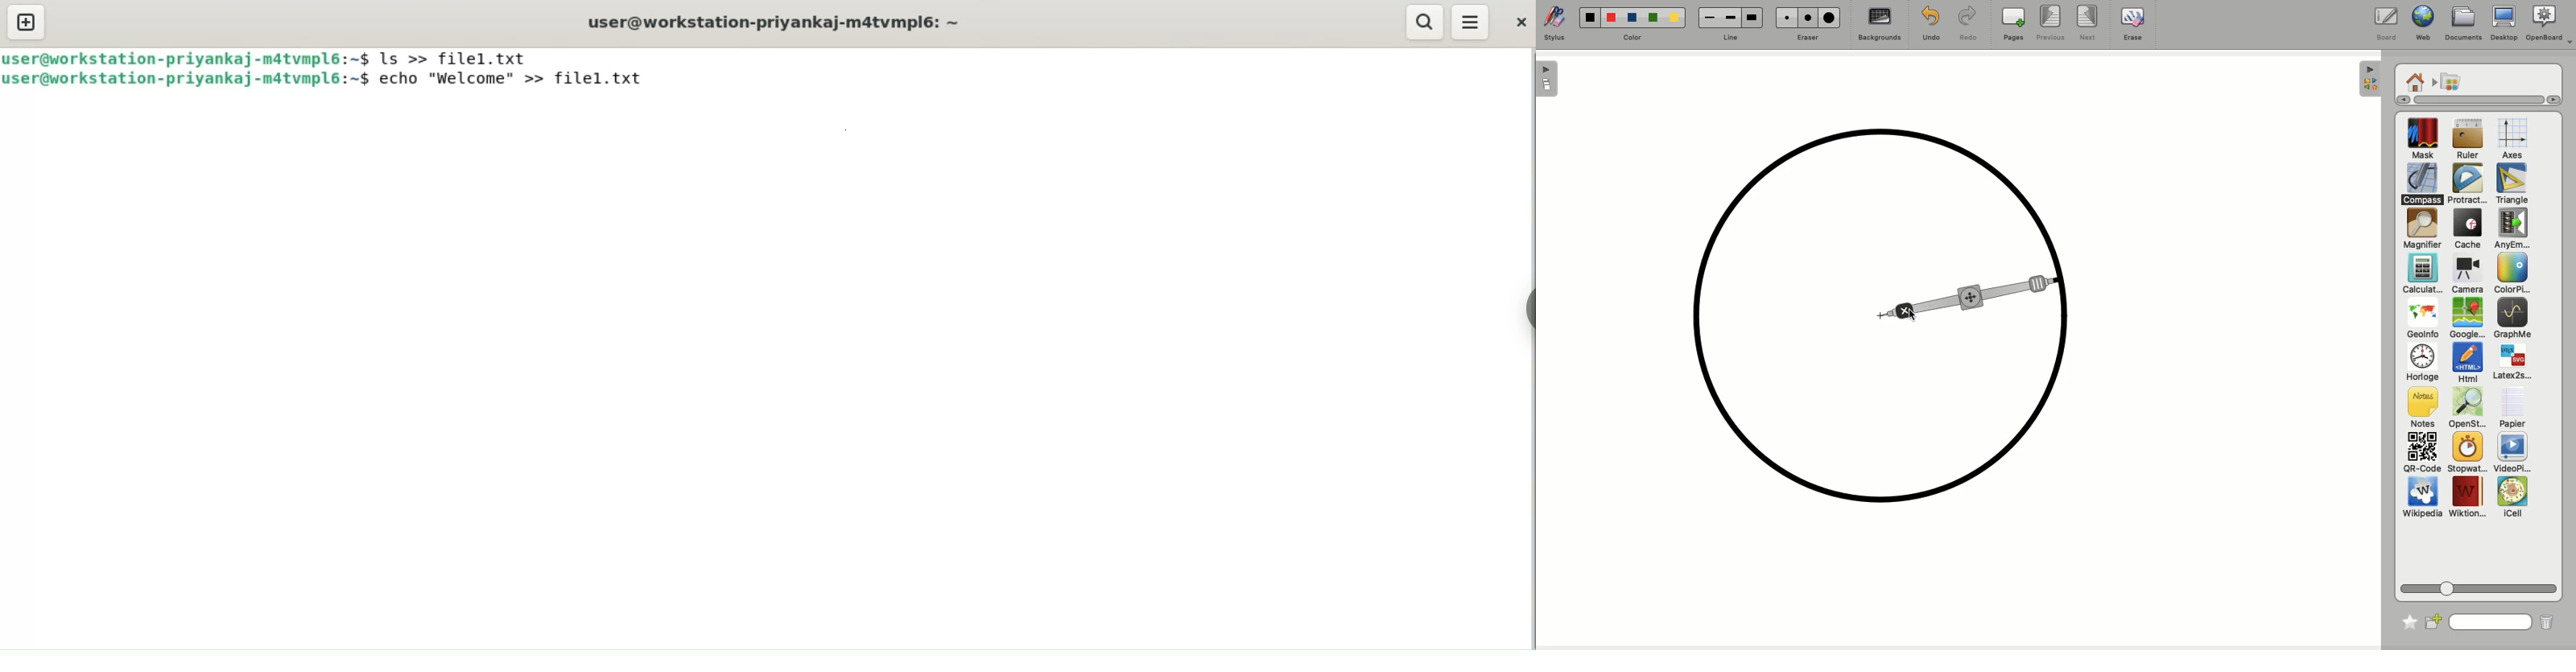 The height and width of the screenshot is (672, 2576). What do you see at coordinates (2435, 620) in the screenshot?
I see `New folder` at bounding box center [2435, 620].